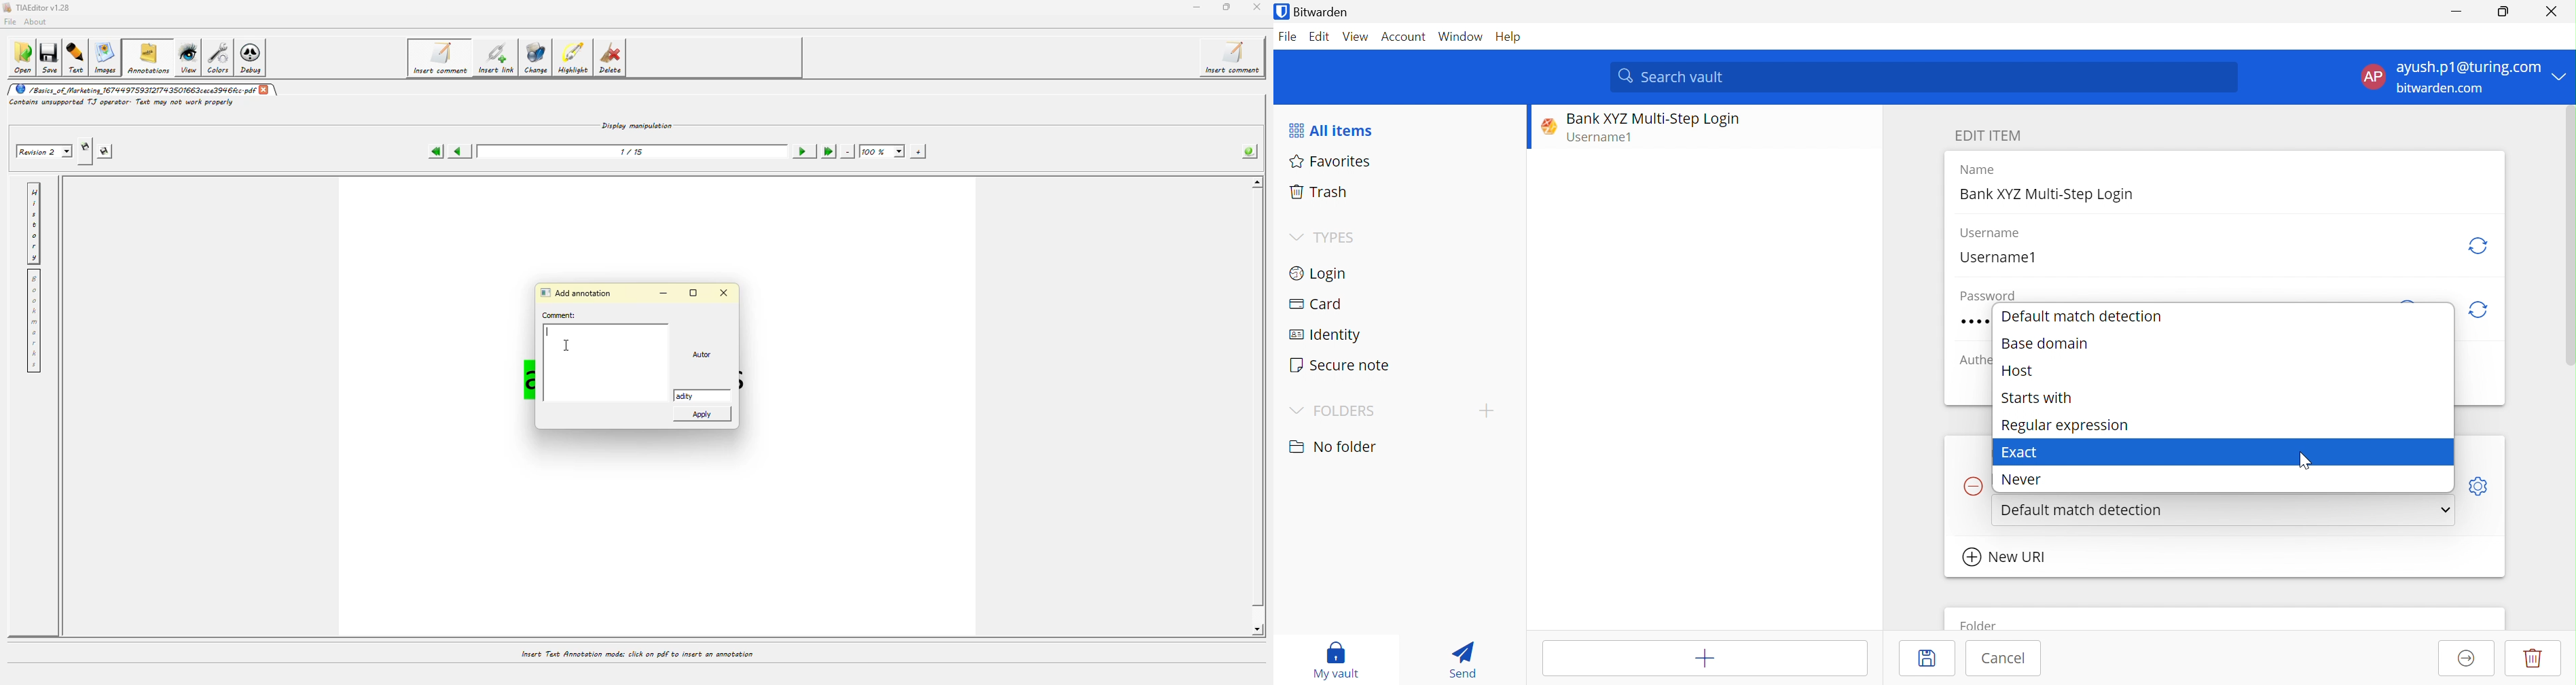 This screenshot has height=700, width=2576. What do you see at coordinates (848, 151) in the screenshot?
I see `zoom out` at bounding box center [848, 151].